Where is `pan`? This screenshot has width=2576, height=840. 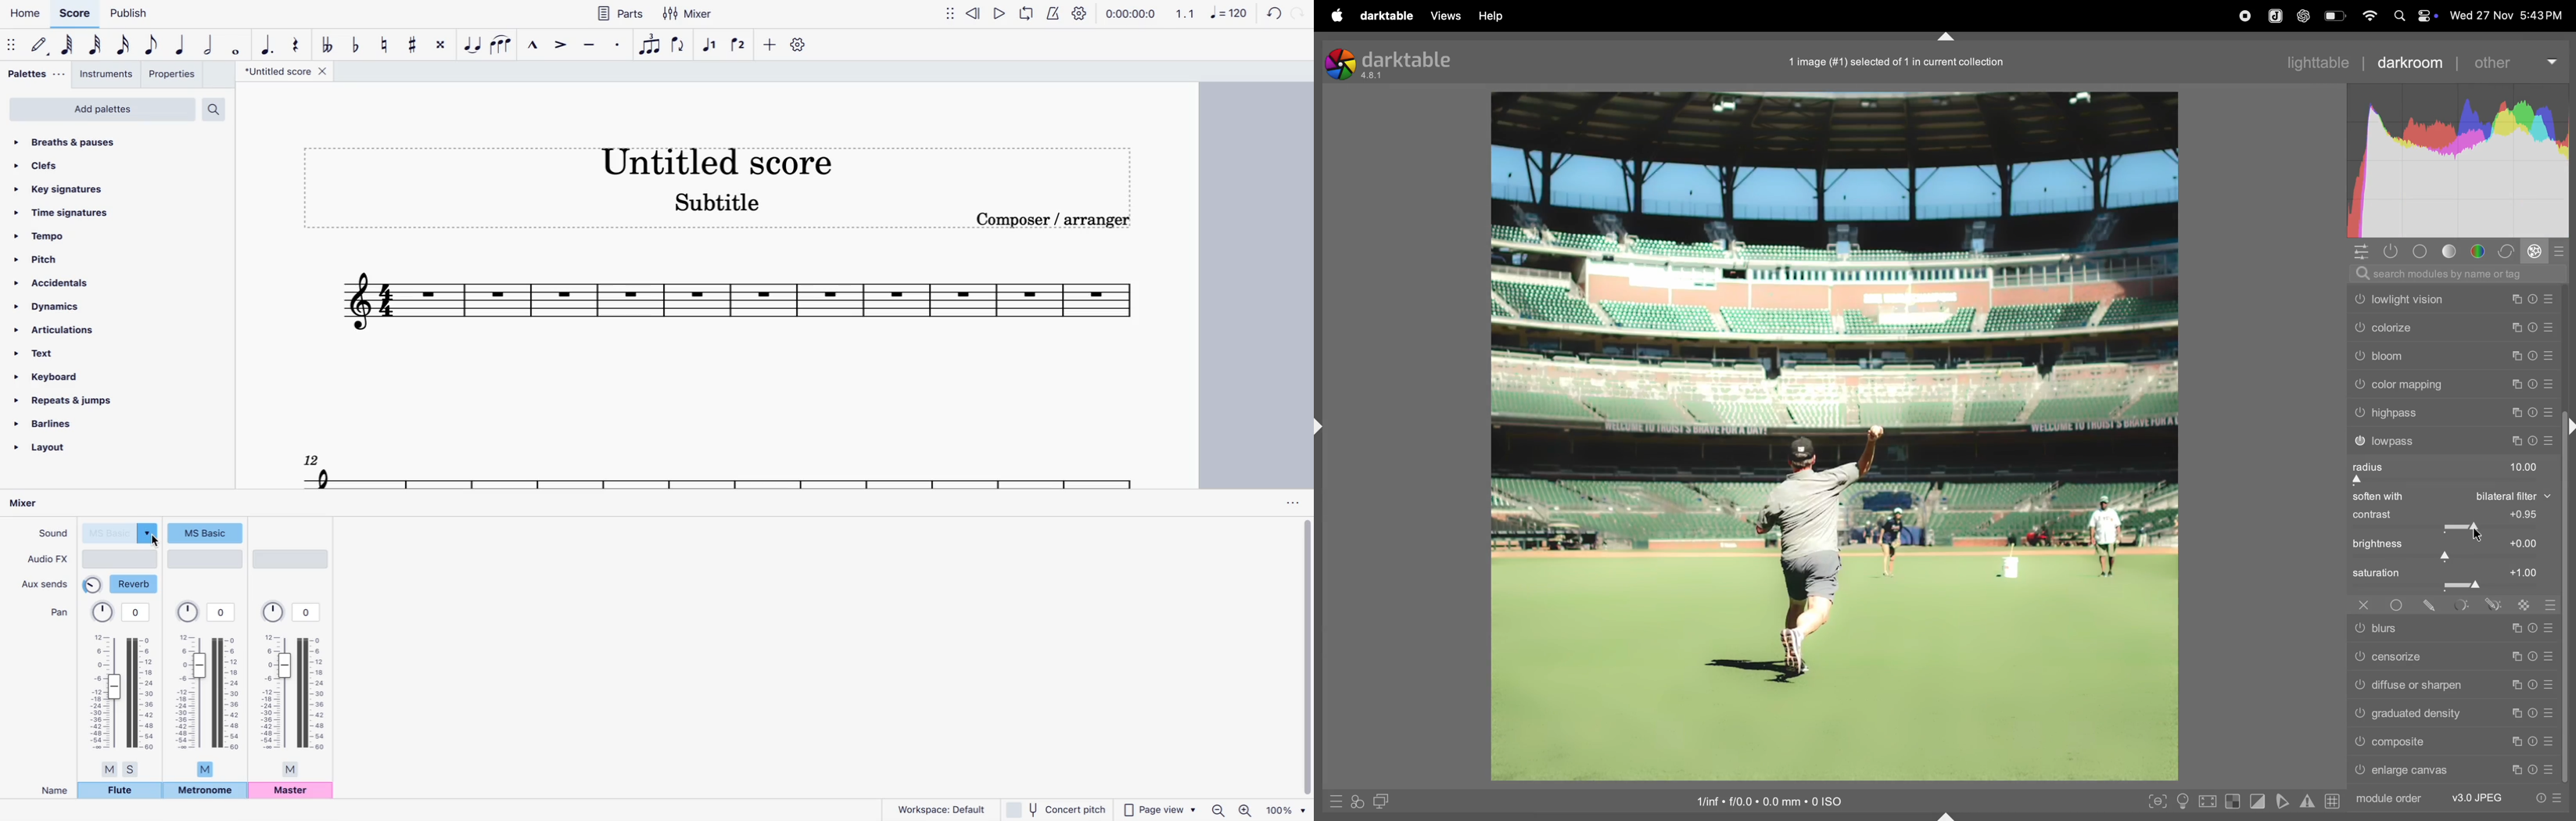
pan is located at coordinates (58, 611).